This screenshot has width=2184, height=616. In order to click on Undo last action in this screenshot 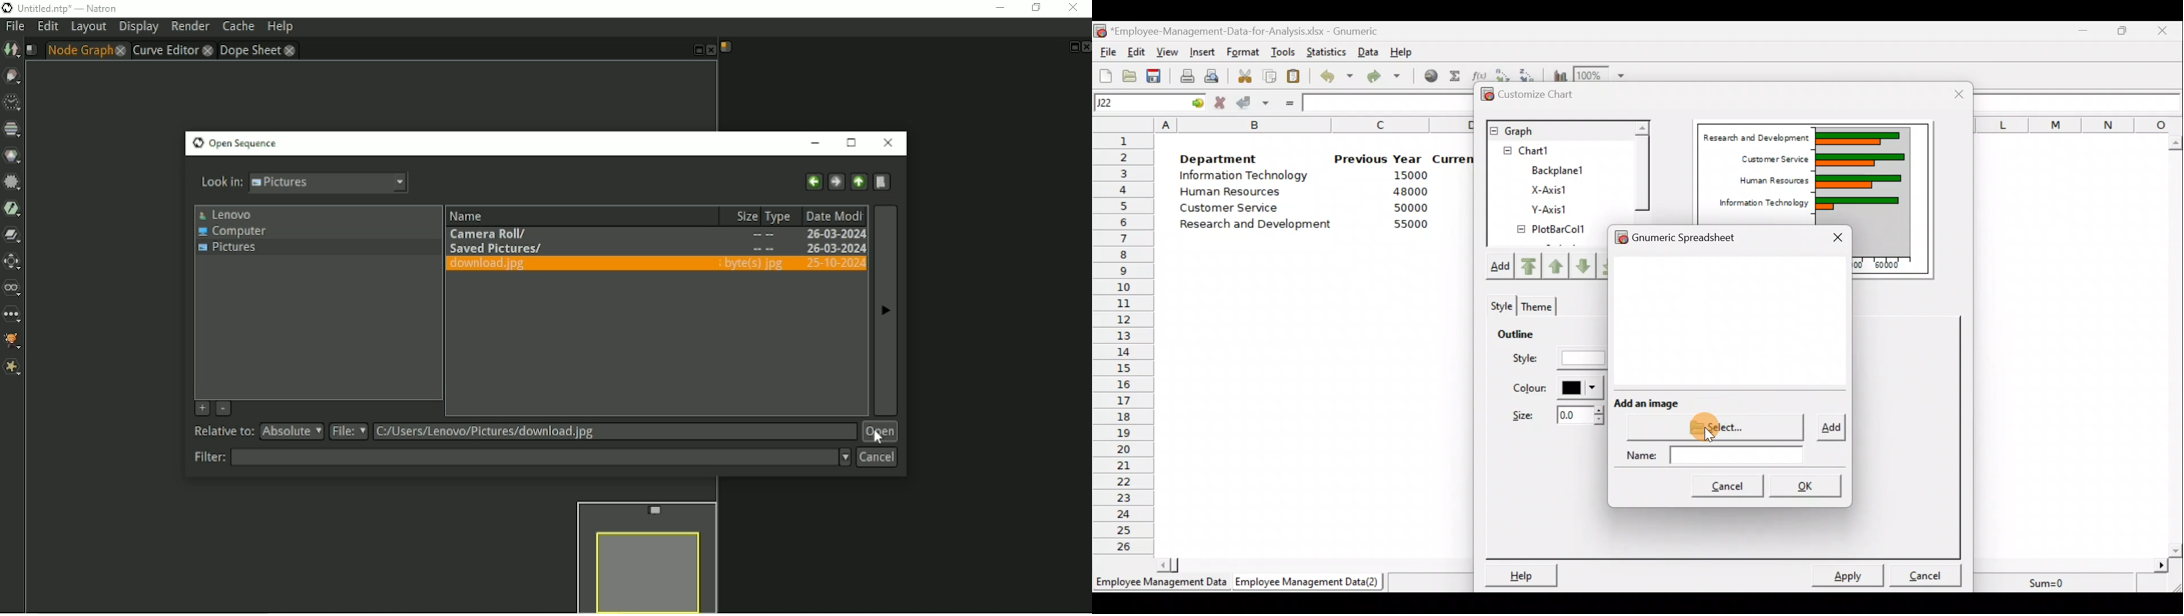, I will do `click(1338, 78)`.